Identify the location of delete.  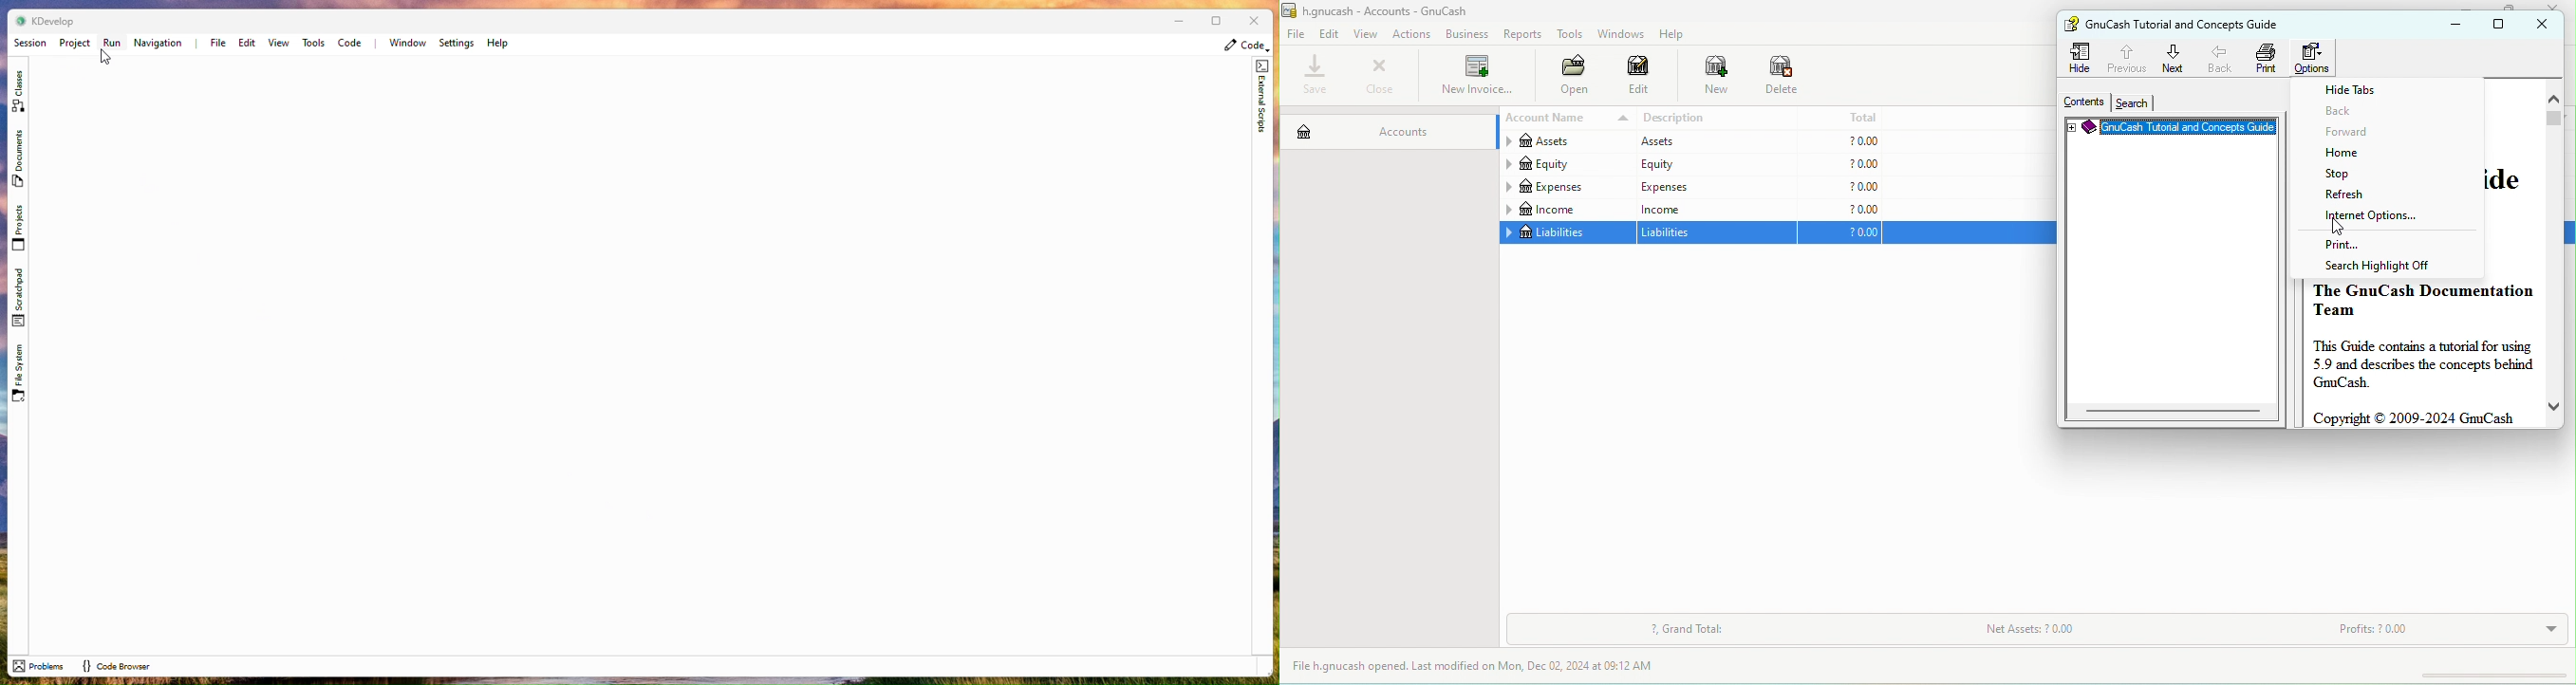
(1783, 77).